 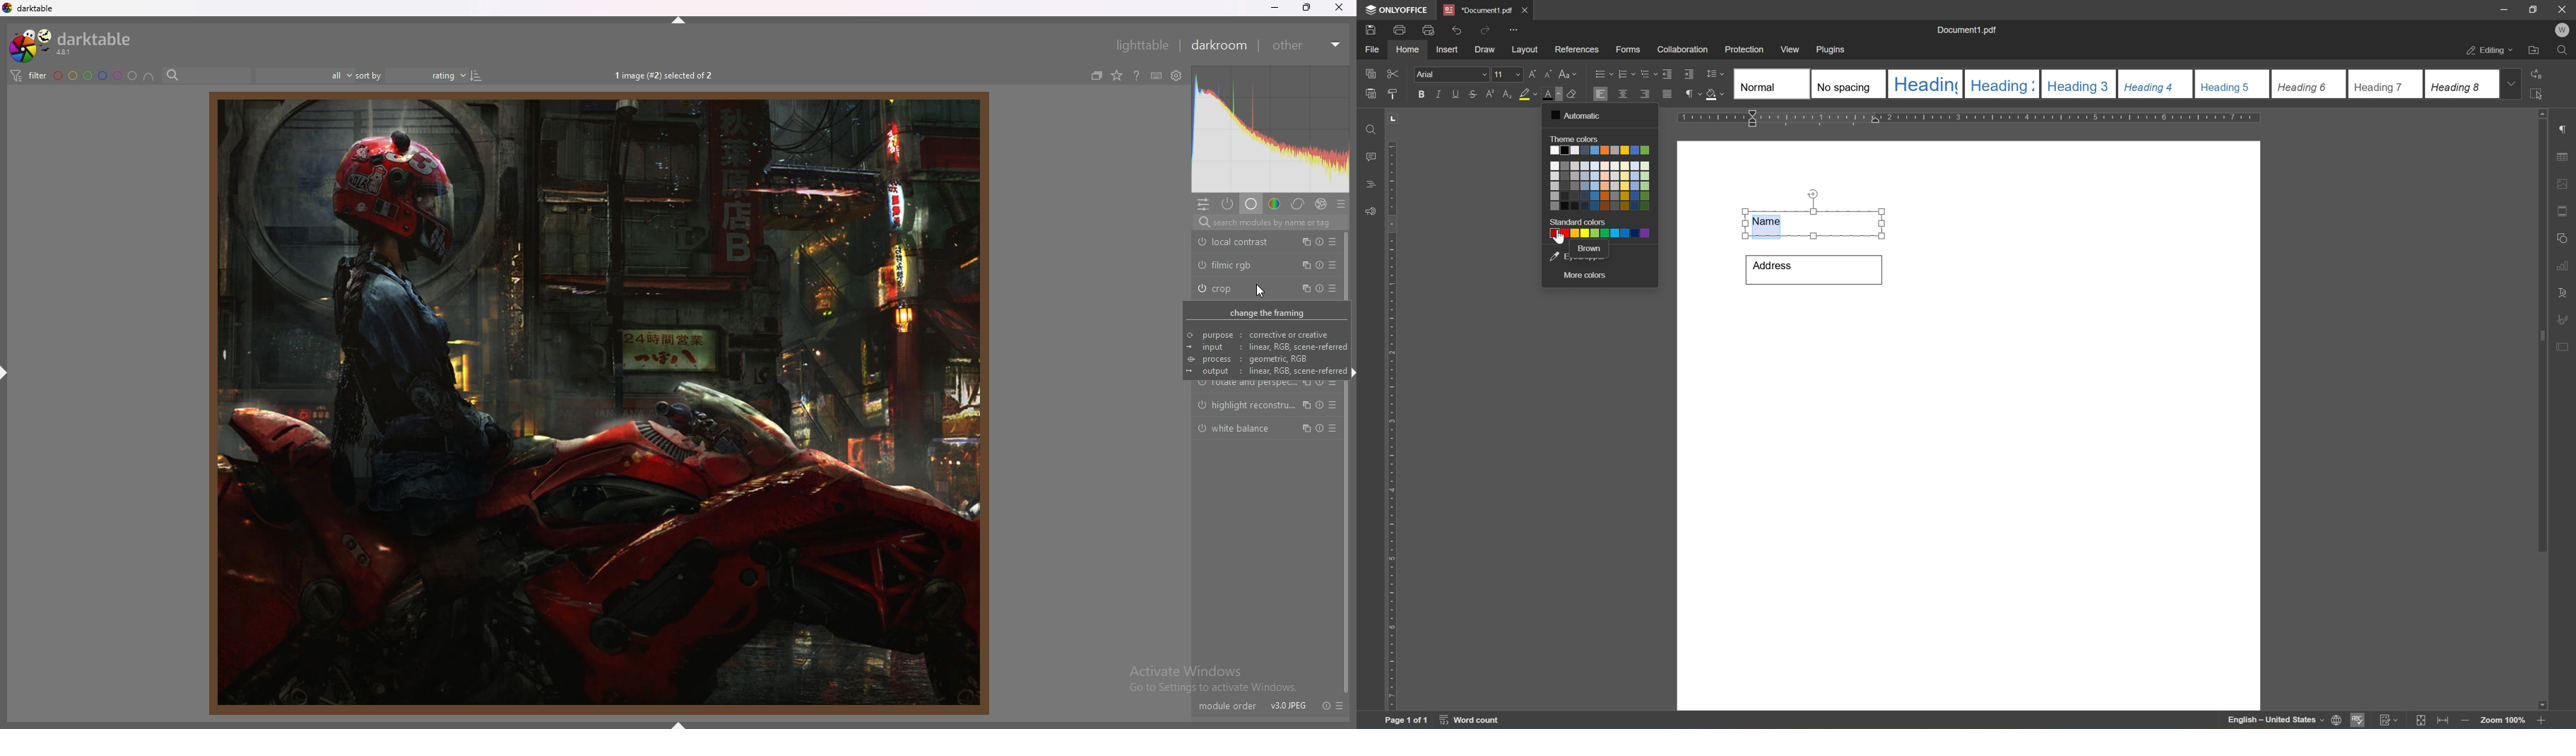 What do you see at coordinates (2548, 112) in the screenshot?
I see `scroll up` at bounding box center [2548, 112].